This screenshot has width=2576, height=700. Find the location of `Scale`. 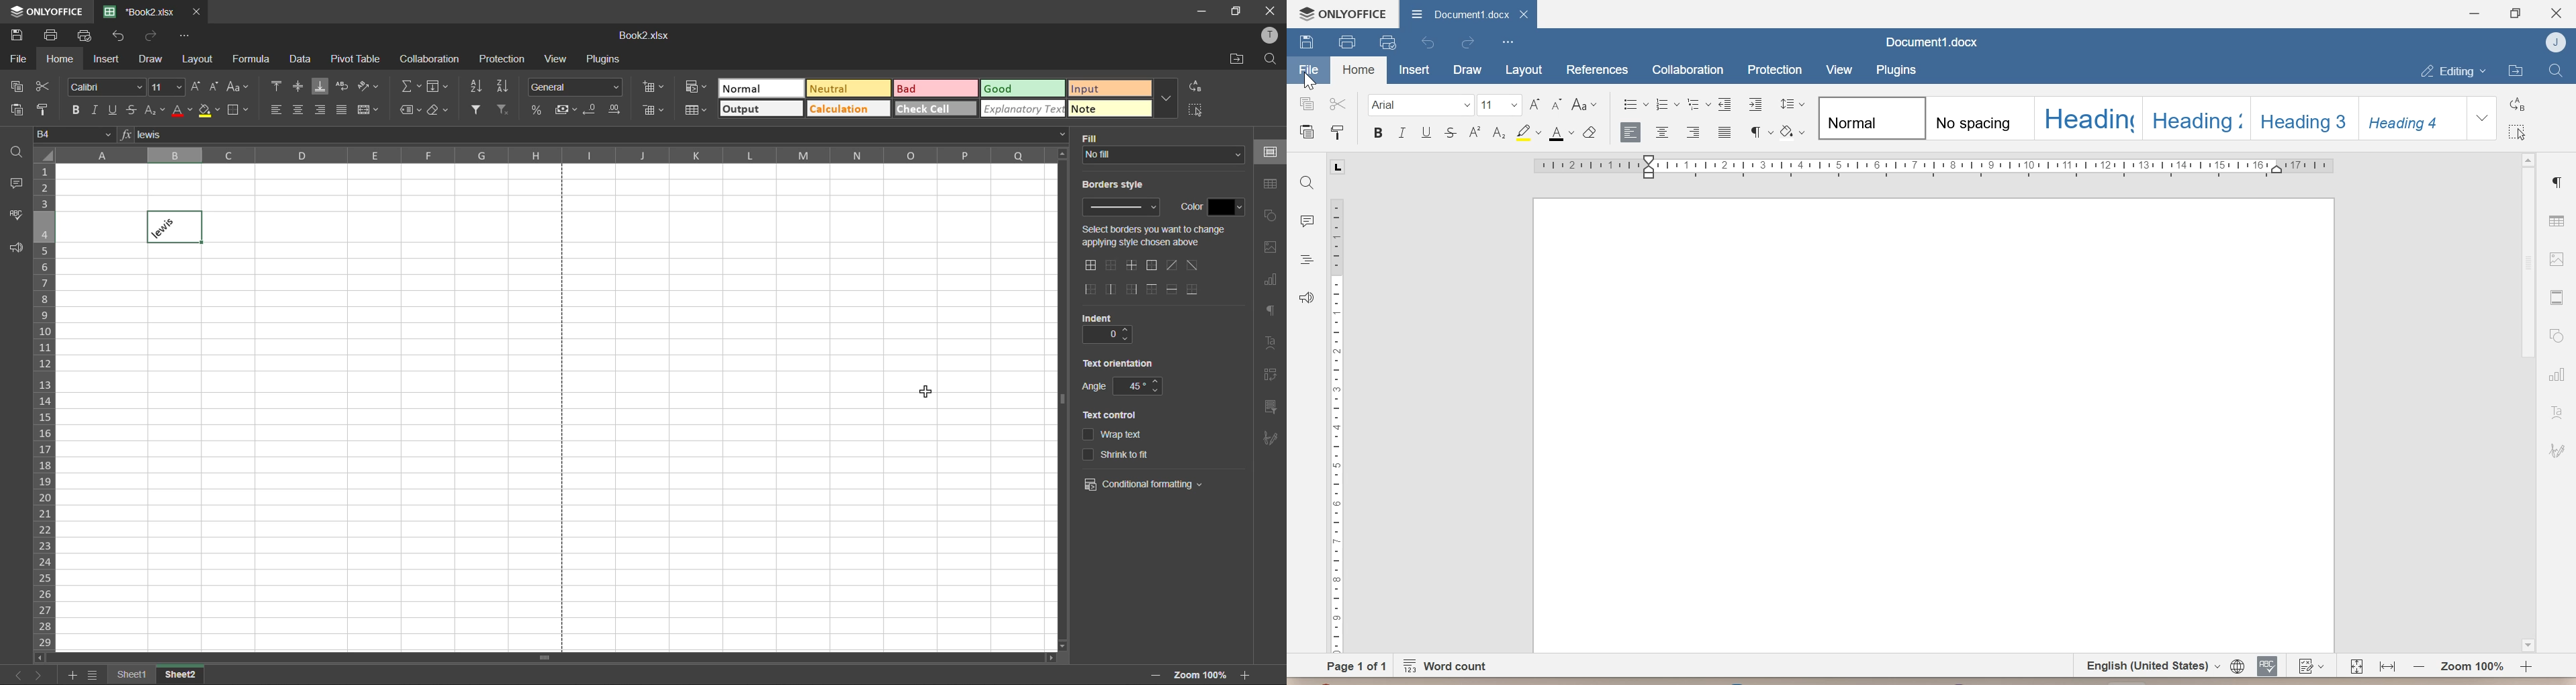

Scale is located at coordinates (1933, 167).